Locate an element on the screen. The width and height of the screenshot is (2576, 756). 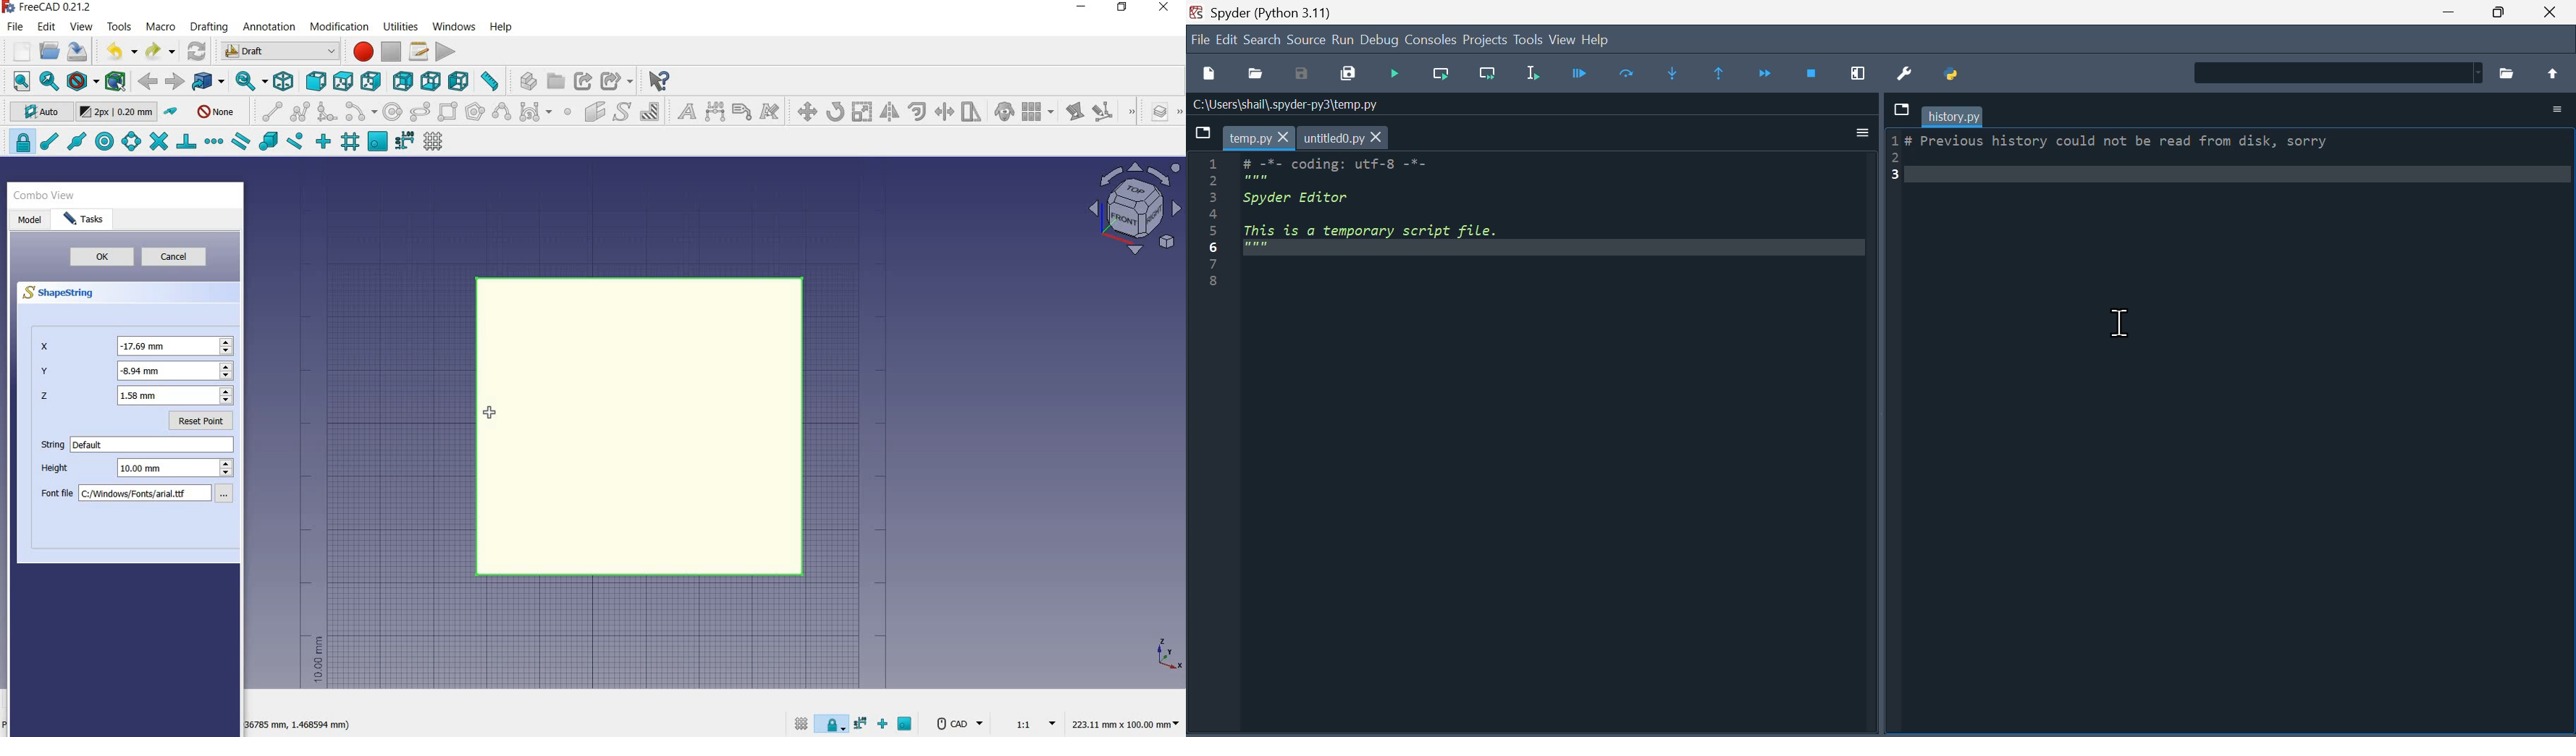
shape from text is located at coordinates (621, 111).